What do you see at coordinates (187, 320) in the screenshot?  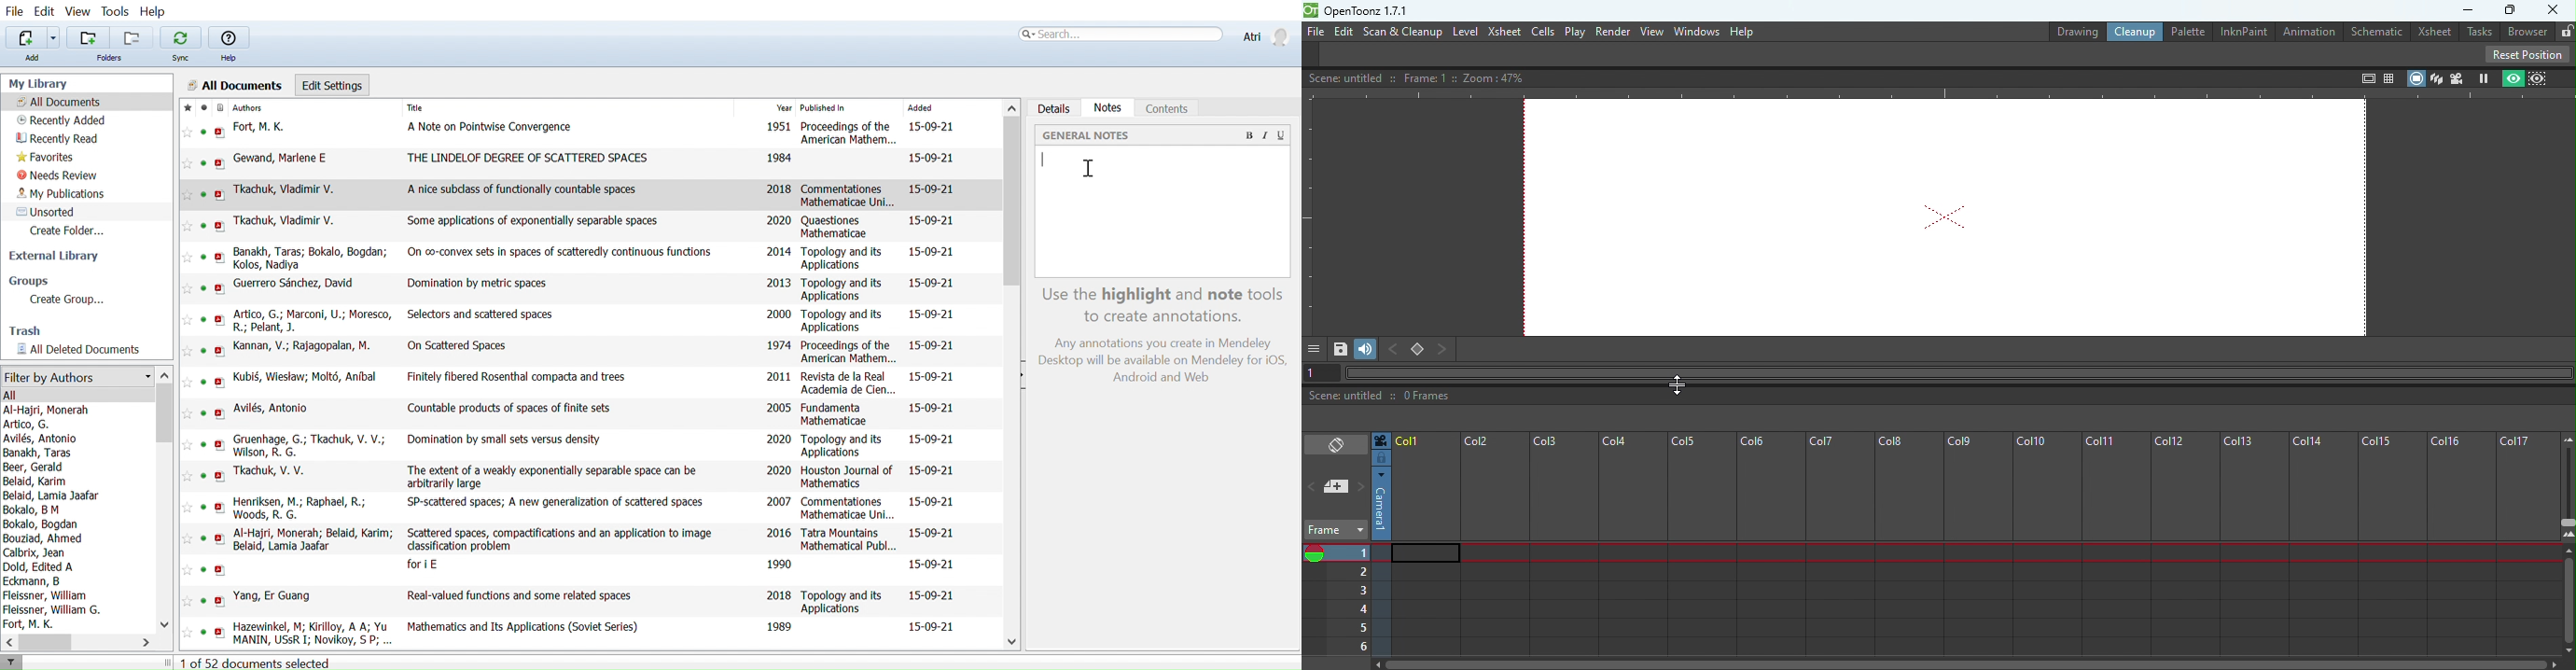 I see `Add this reference to favorites` at bounding box center [187, 320].